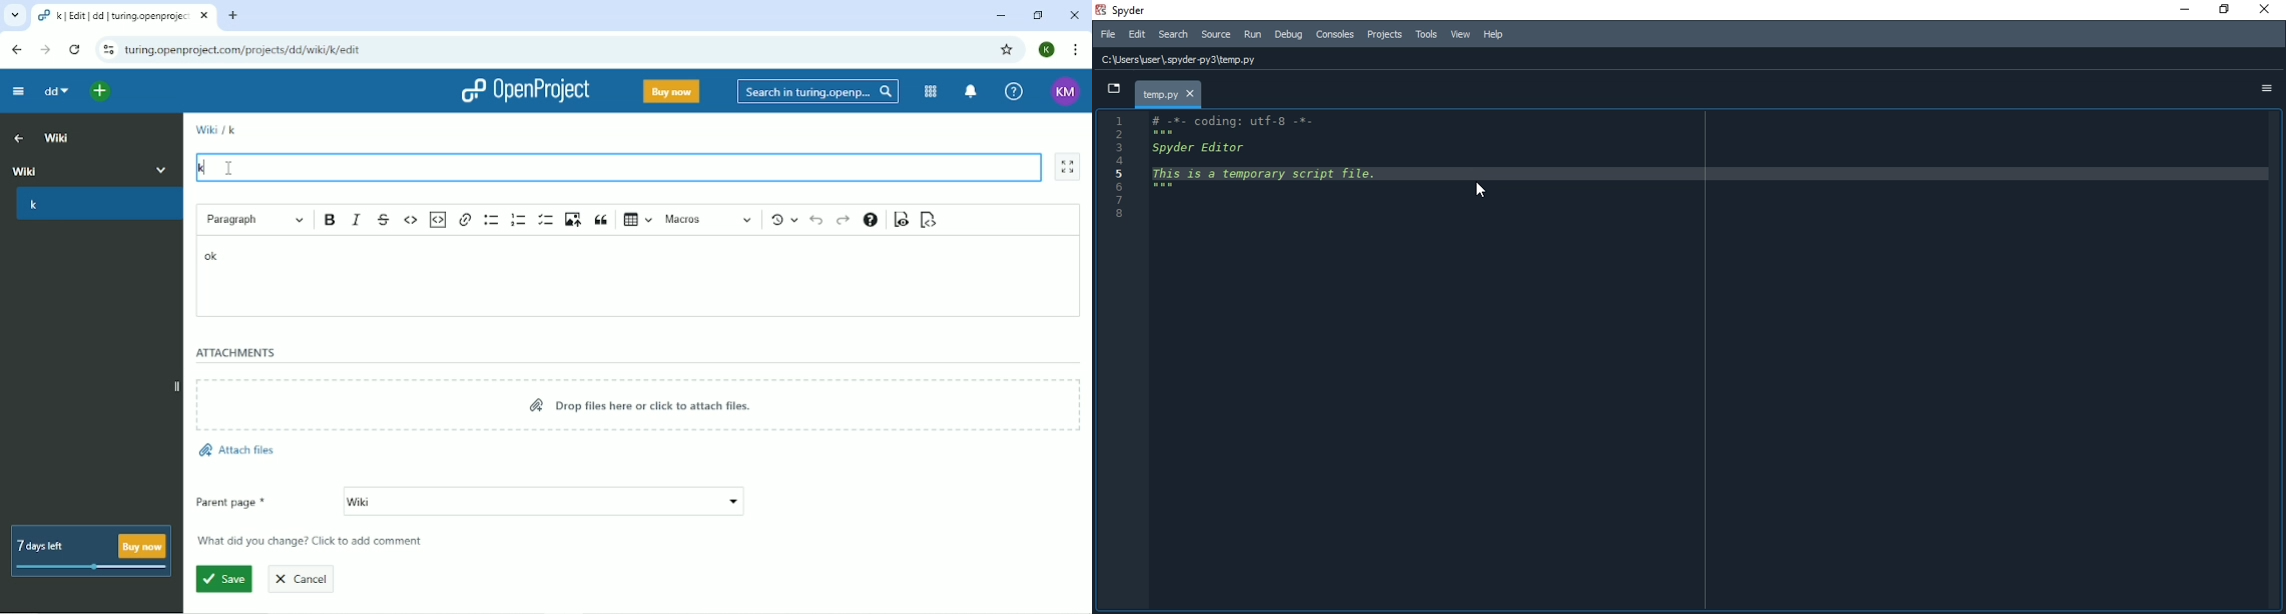 The image size is (2296, 616). I want to click on Cursor, so click(228, 167).